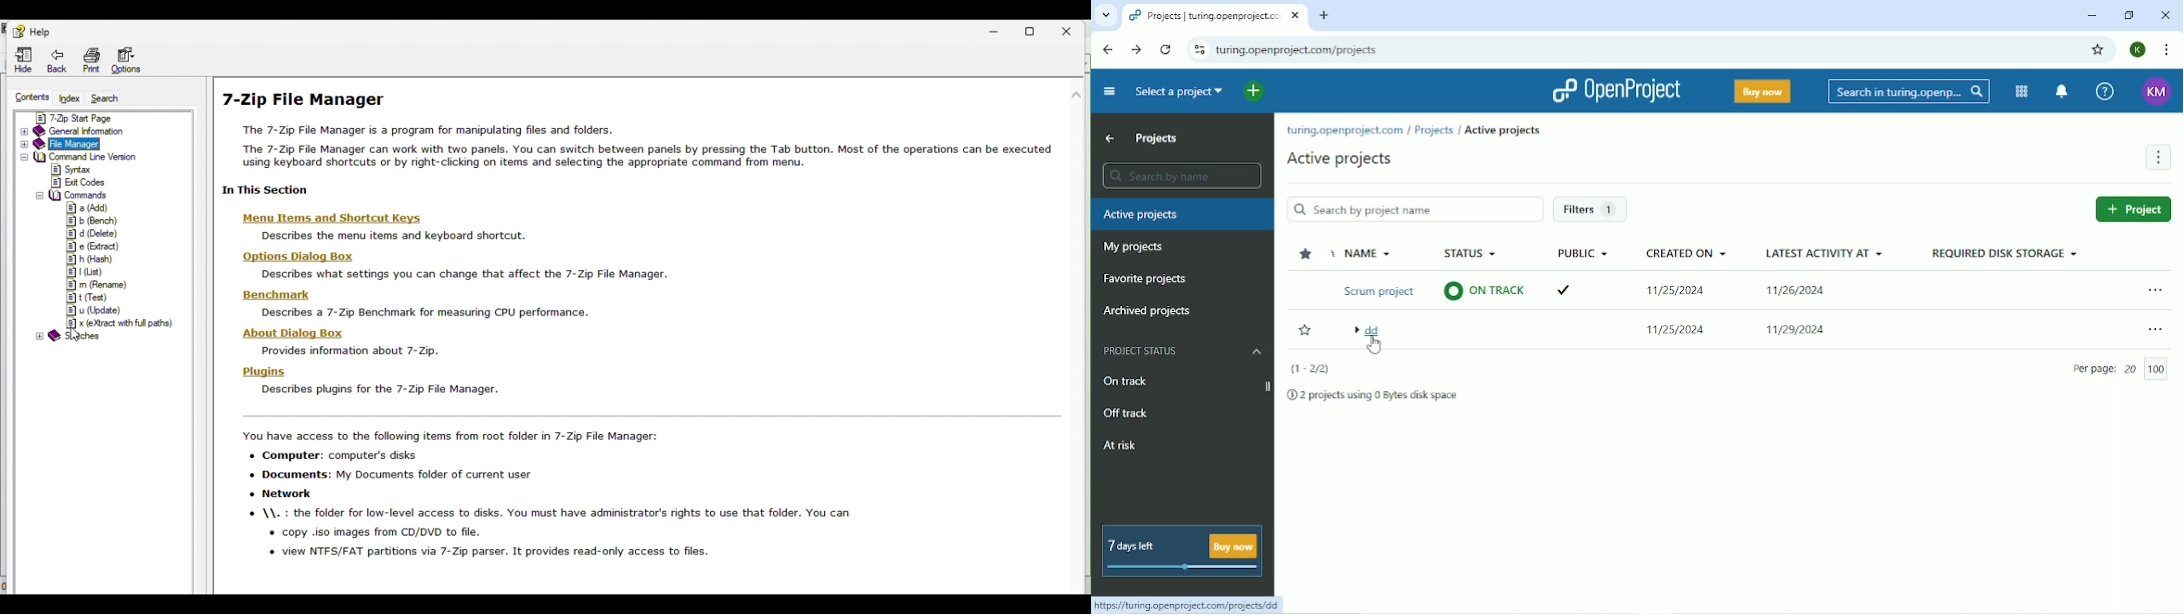 The width and height of the screenshot is (2184, 616). What do you see at coordinates (465, 275) in the screenshot?
I see `Describes what settings you can change that affect the 7-Zip File Manager.` at bounding box center [465, 275].